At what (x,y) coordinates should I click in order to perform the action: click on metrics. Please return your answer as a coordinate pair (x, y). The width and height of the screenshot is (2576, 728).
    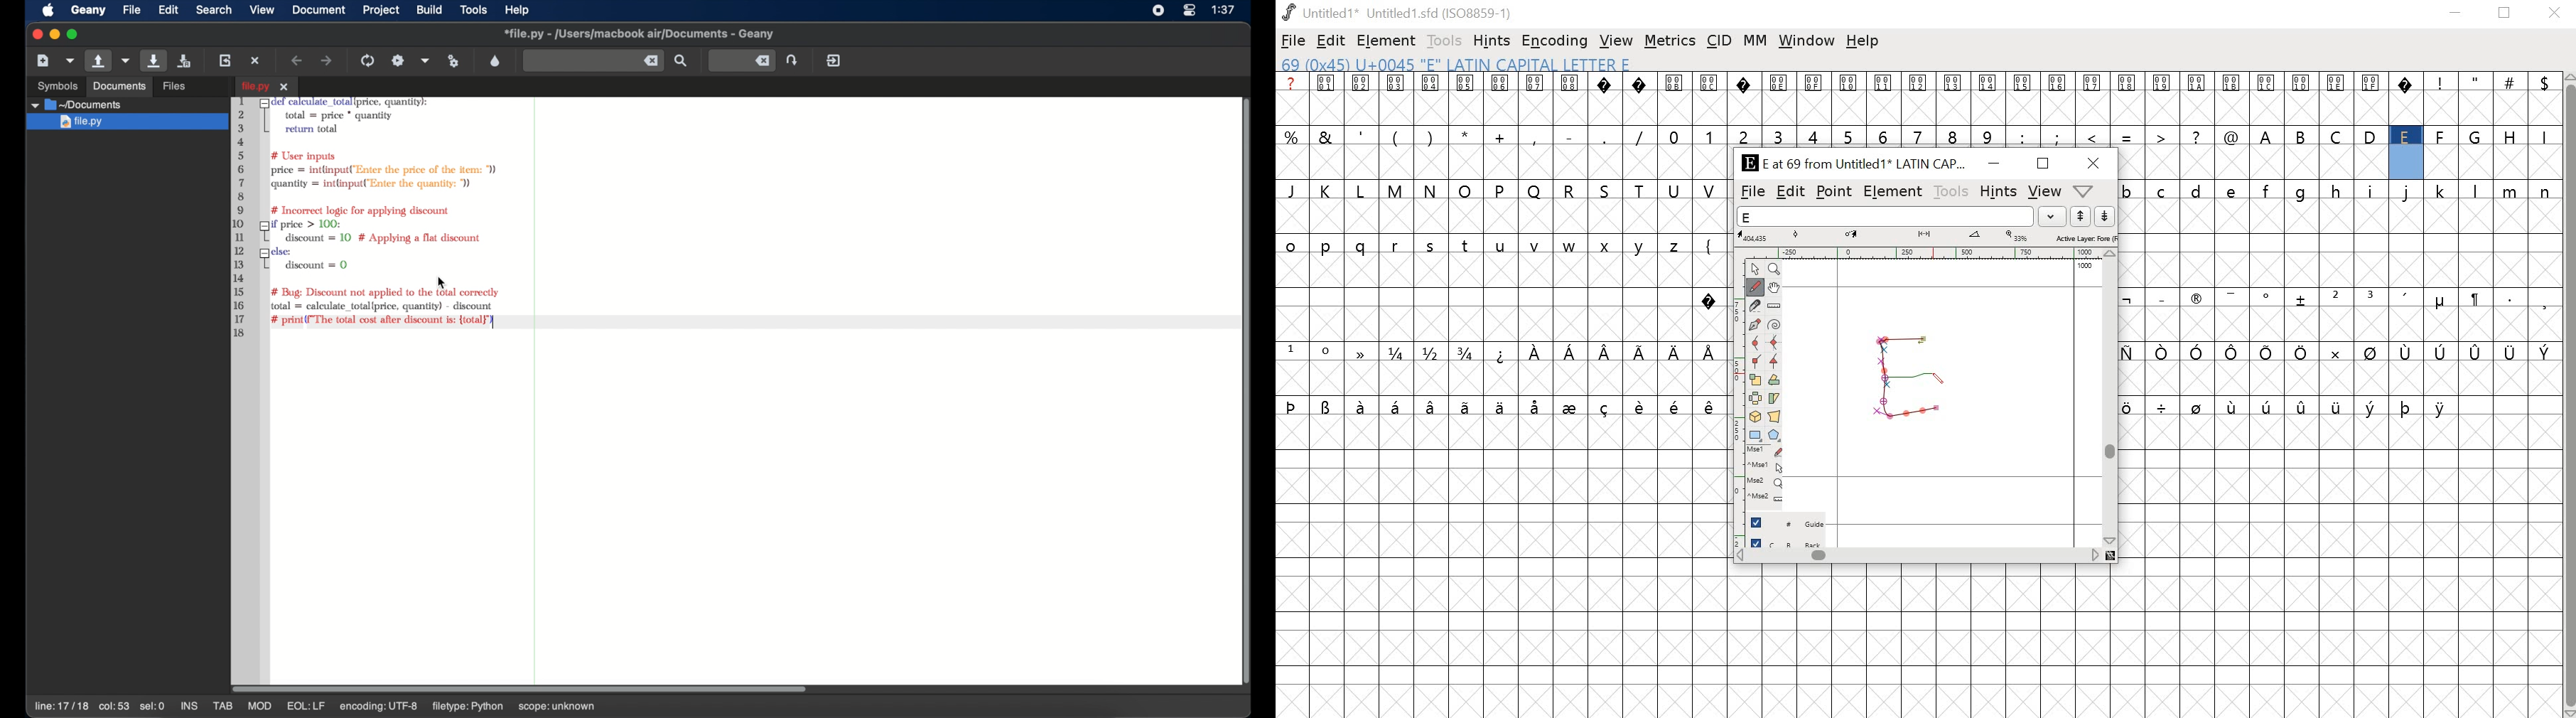
    Looking at the image, I should click on (1670, 43).